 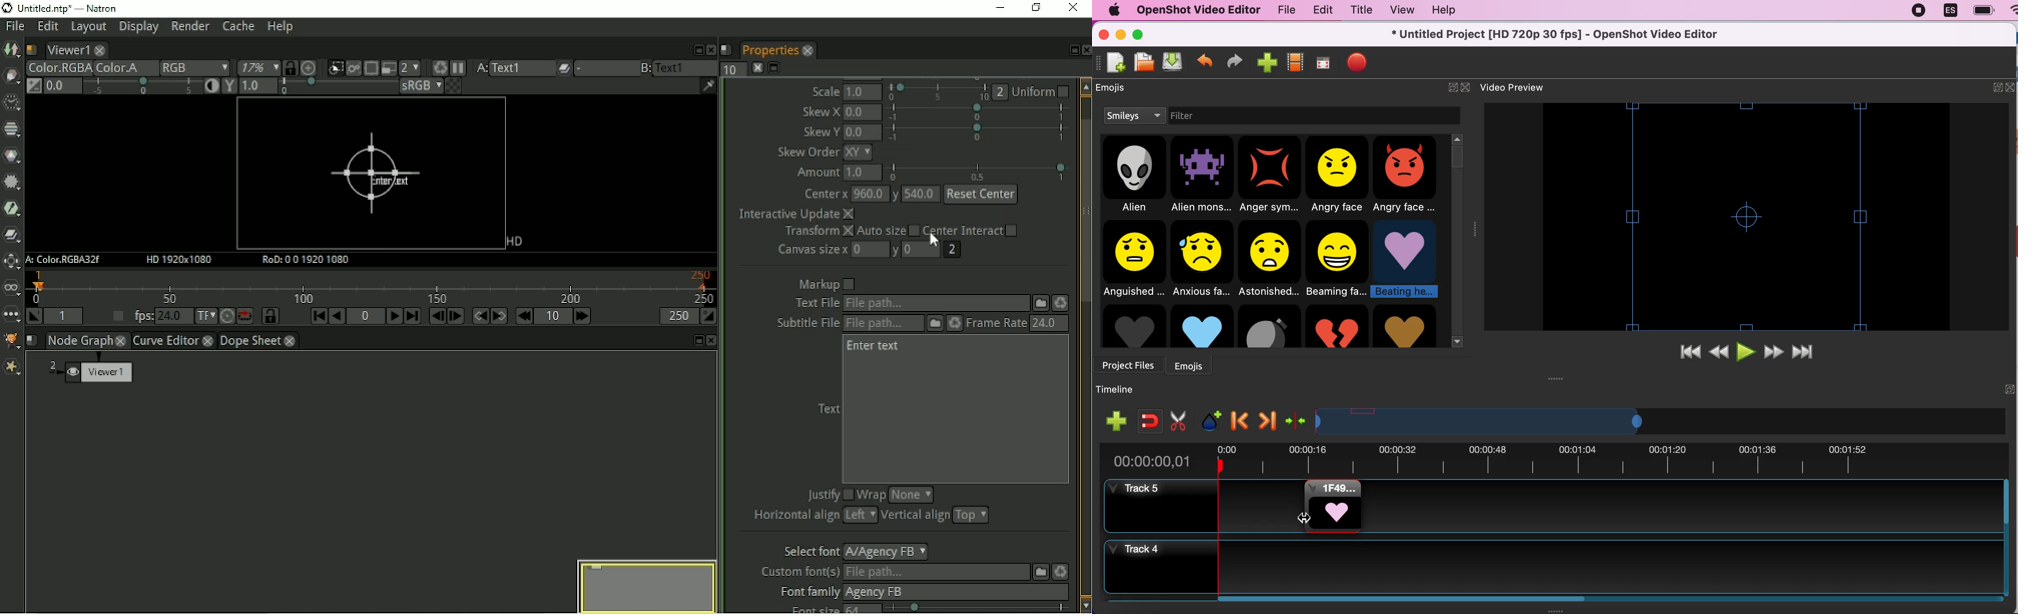 What do you see at coordinates (1046, 323) in the screenshot?
I see `24` at bounding box center [1046, 323].